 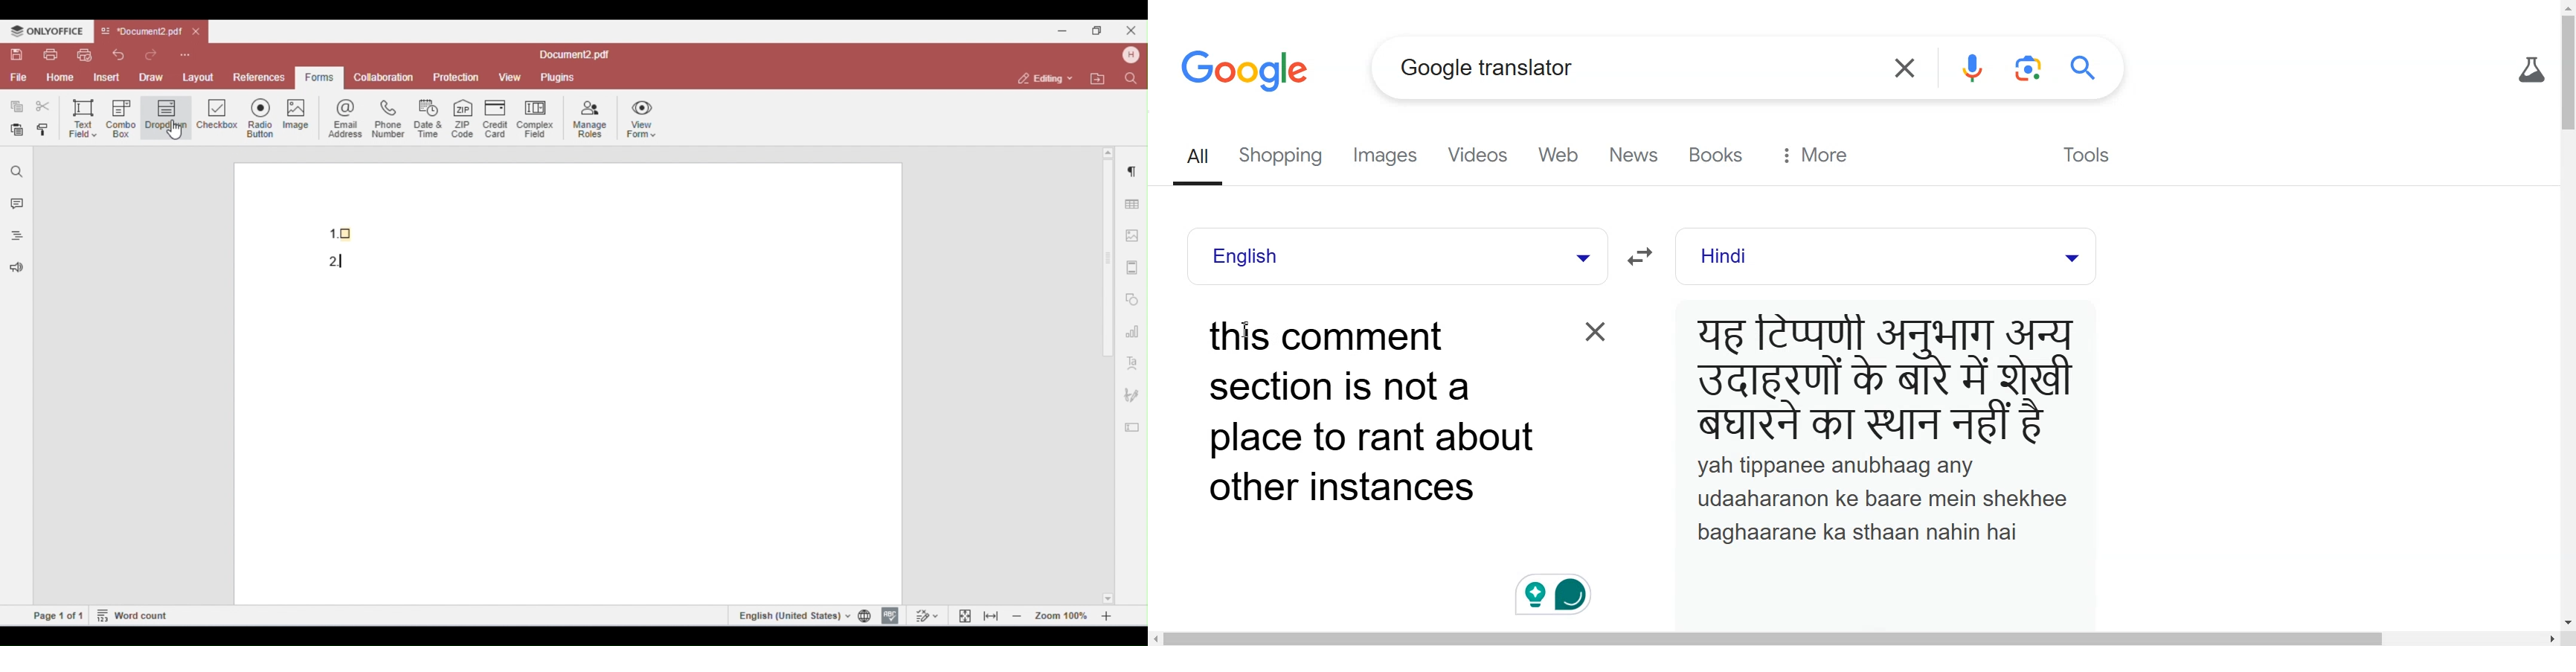 I want to click on Erase, so click(x=1902, y=68).